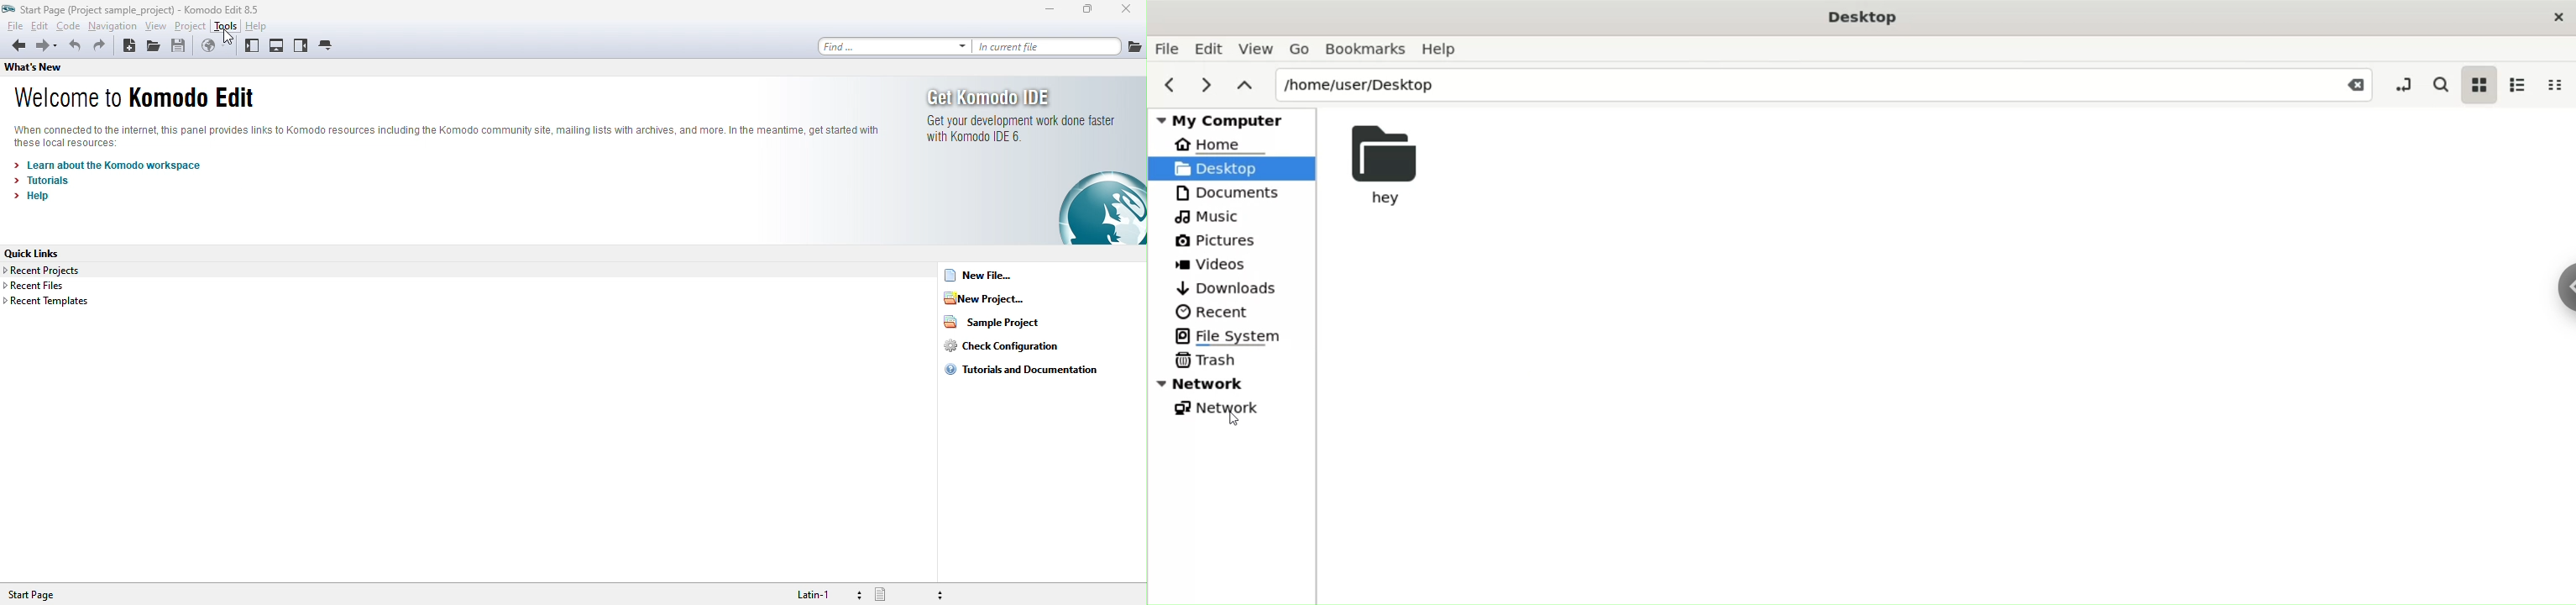 The image size is (2576, 616). I want to click on help, so click(265, 26).